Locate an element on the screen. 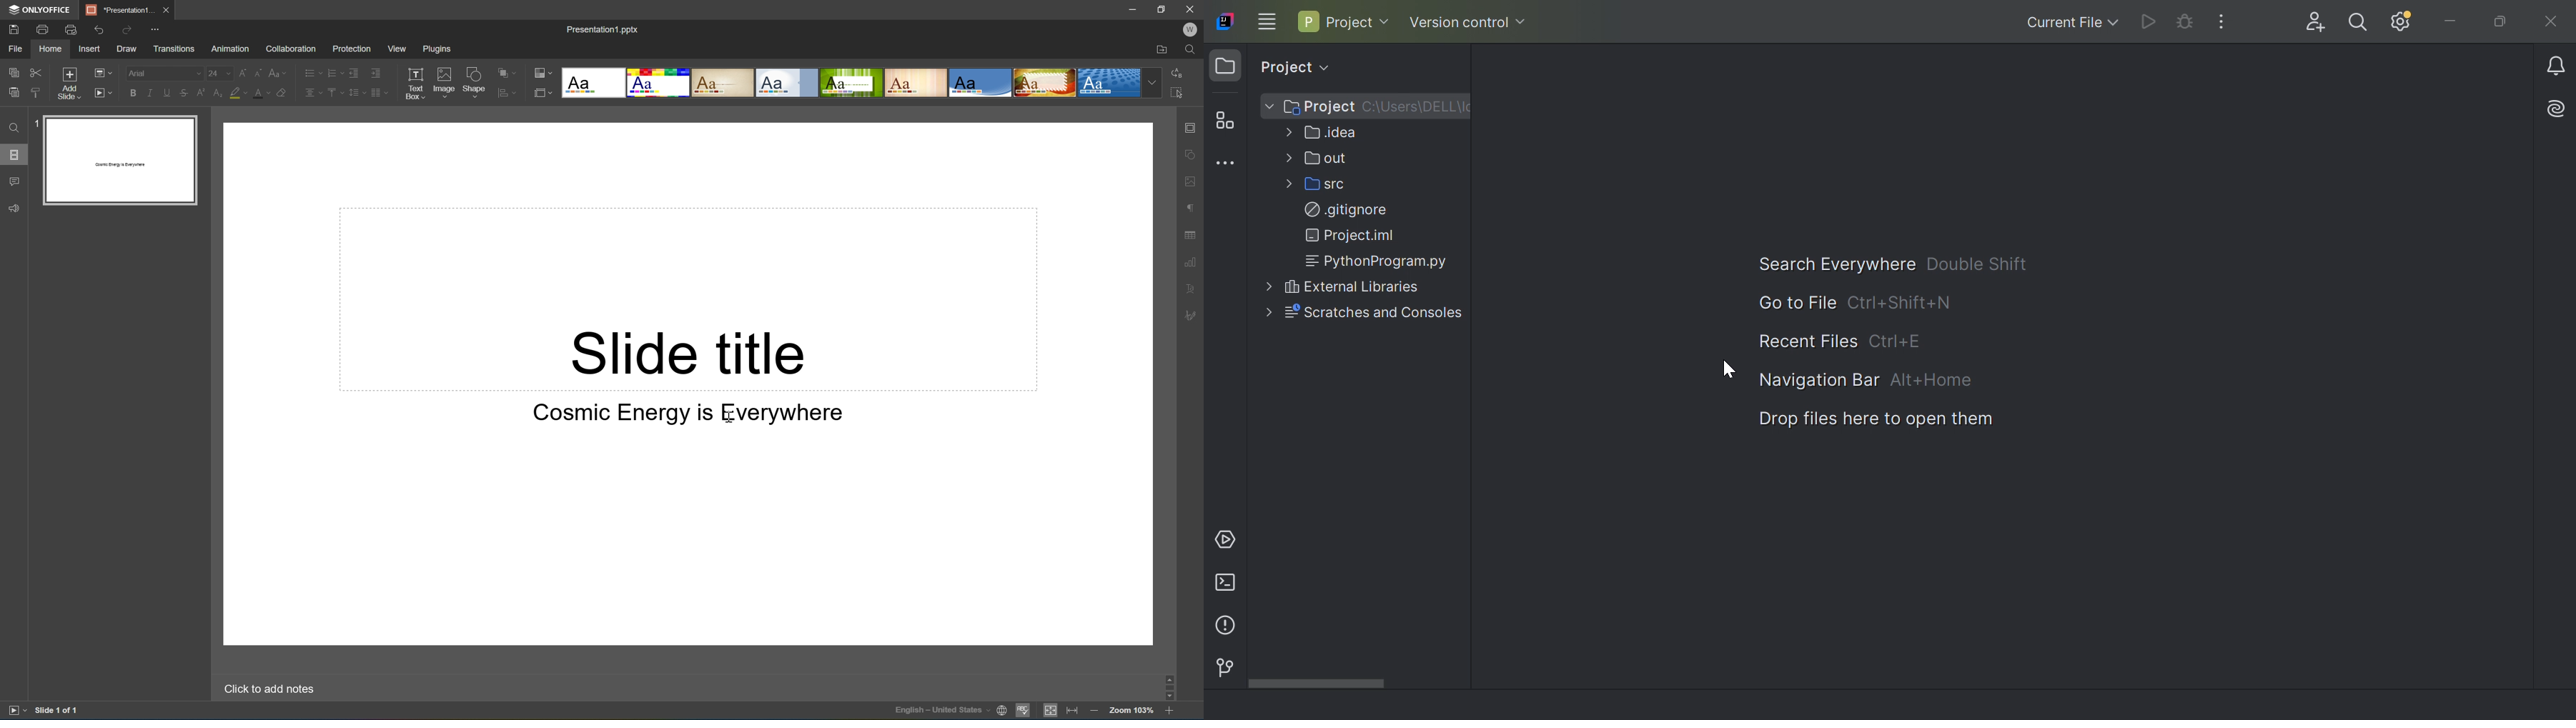 This screenshot has width=2576, height=728. src is located at coordinates (1323, 183).